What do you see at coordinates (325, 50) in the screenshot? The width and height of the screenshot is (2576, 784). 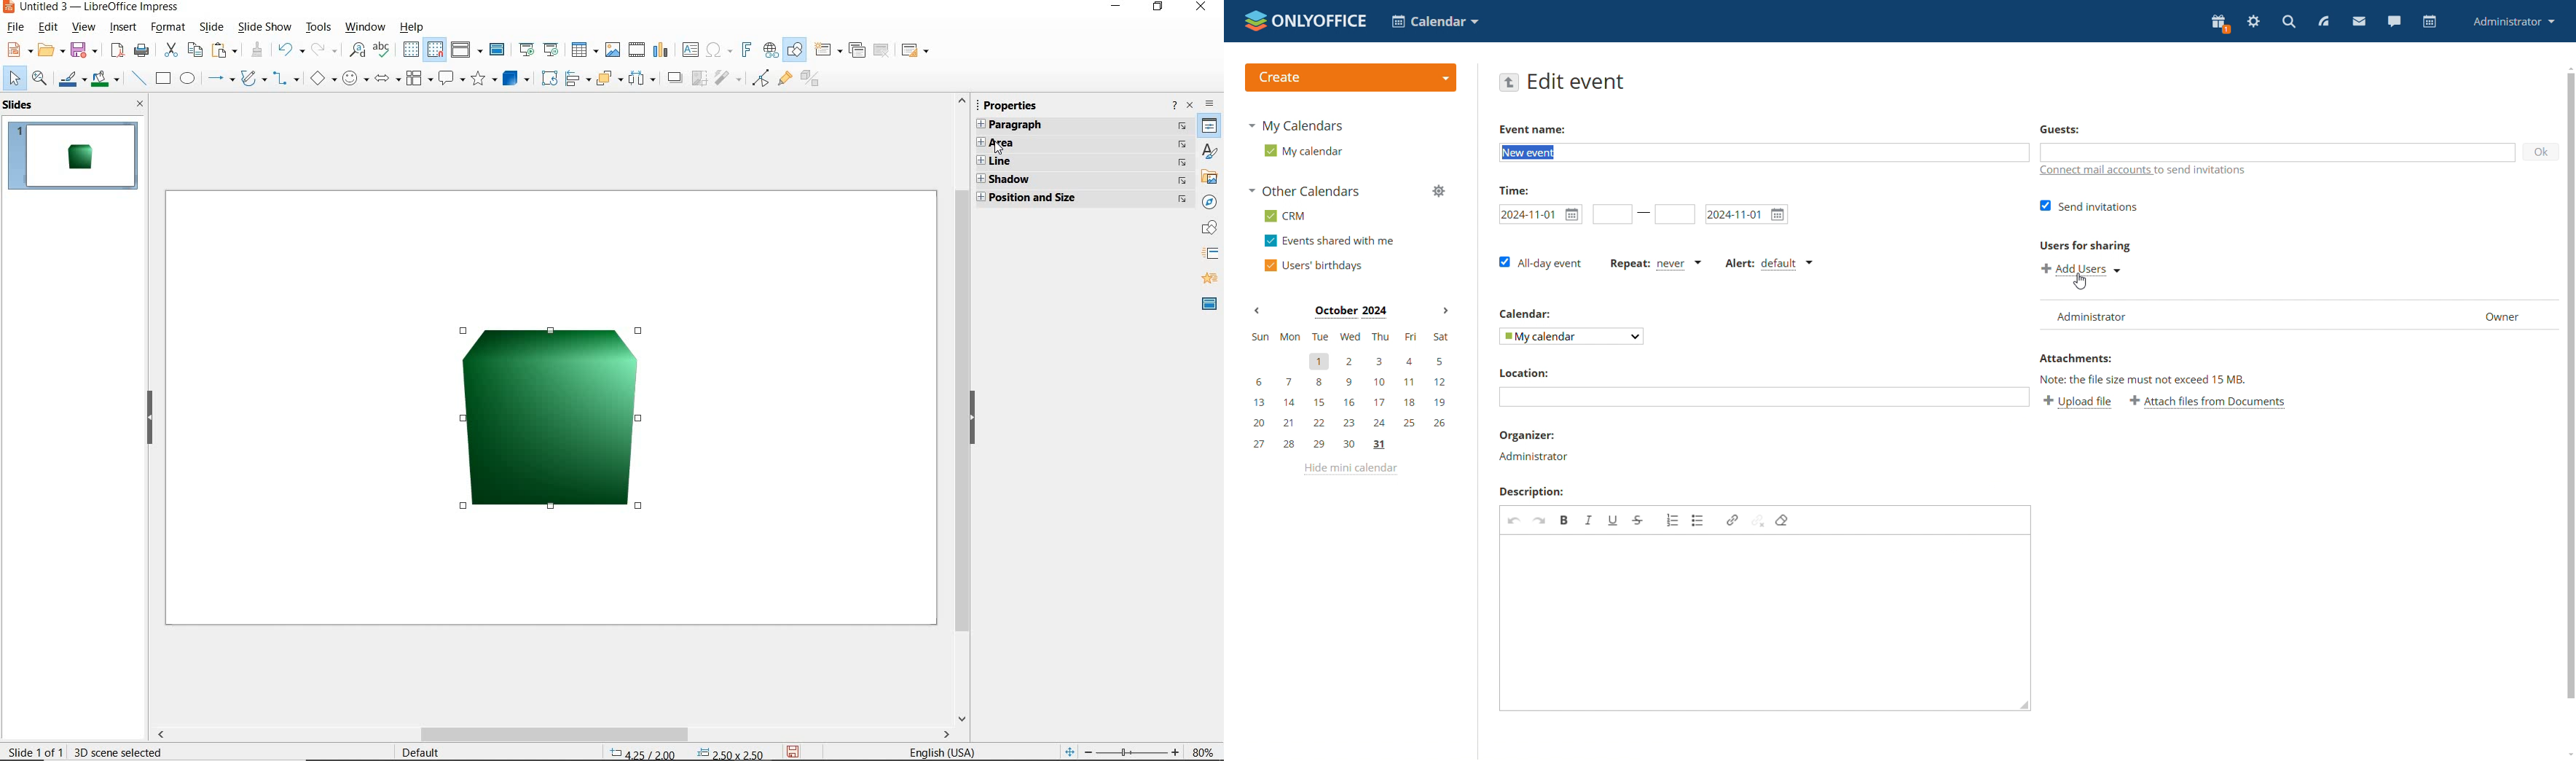 I see `redo` at bounding box center [325, 50].